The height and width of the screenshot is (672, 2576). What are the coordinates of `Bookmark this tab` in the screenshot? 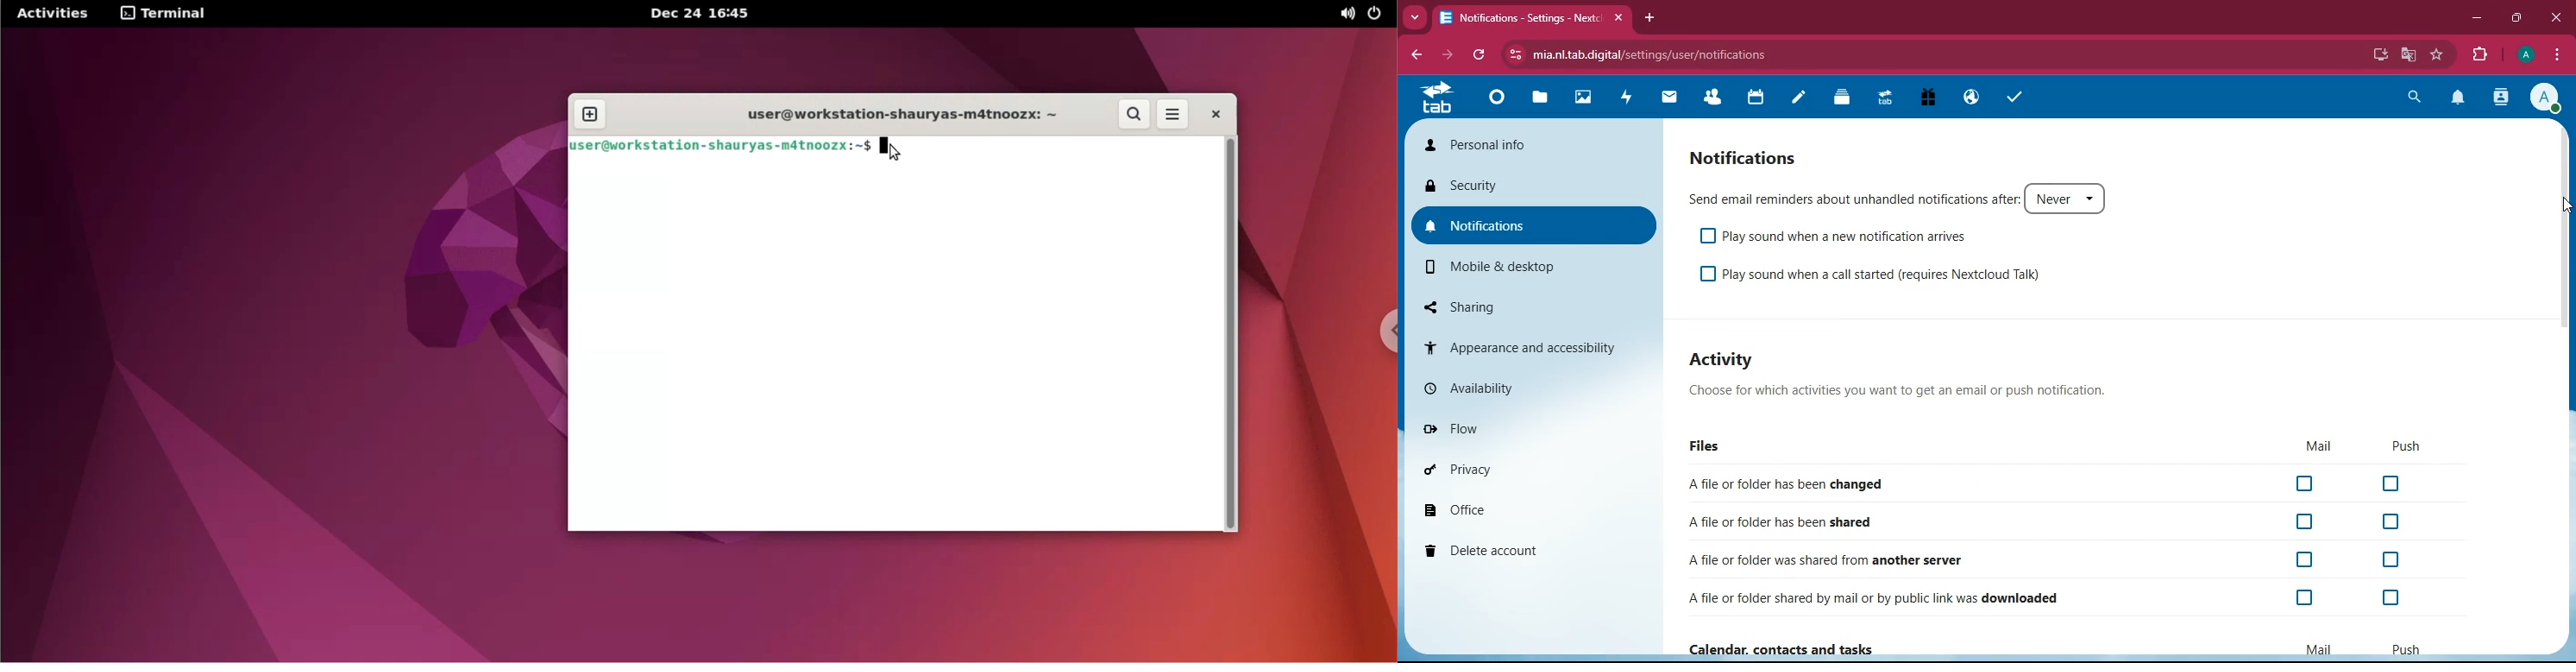 It's located at (2437, 53).